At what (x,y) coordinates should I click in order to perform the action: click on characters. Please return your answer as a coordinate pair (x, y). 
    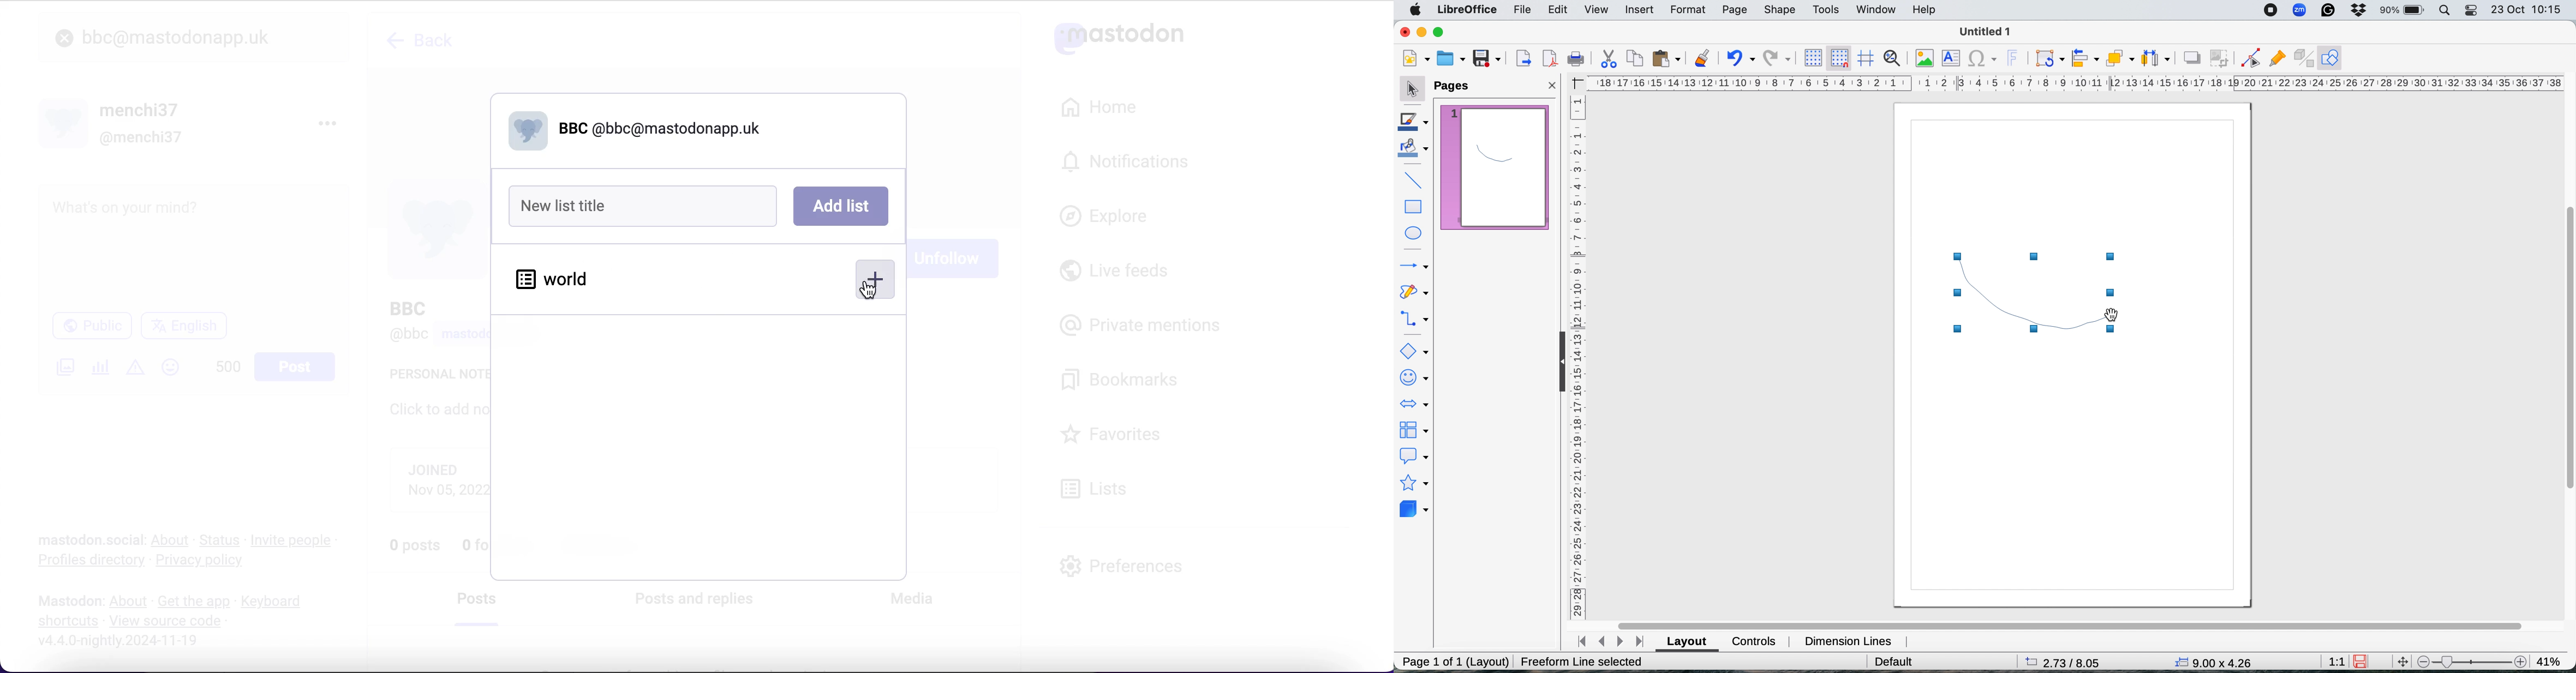
    Looking at the image, I should click on (228, 369).